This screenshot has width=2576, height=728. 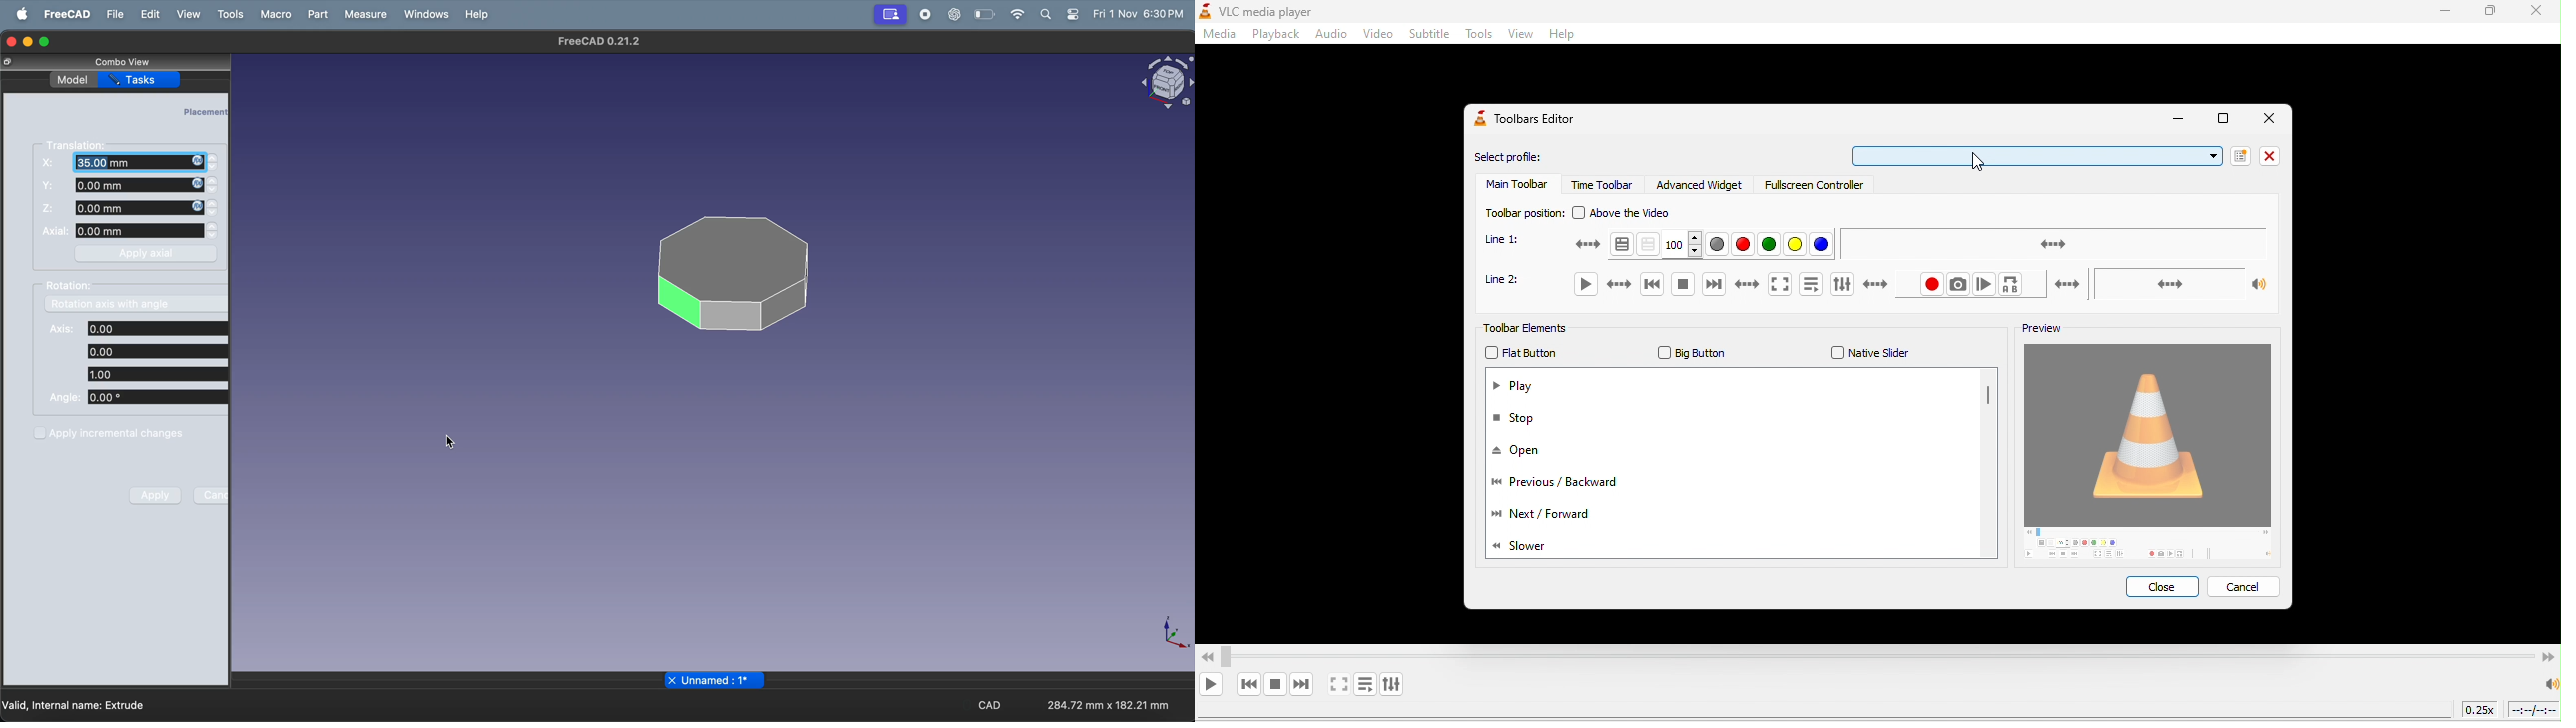 I want to click on X Unnamed : 1*, so click(x=717, y=680).